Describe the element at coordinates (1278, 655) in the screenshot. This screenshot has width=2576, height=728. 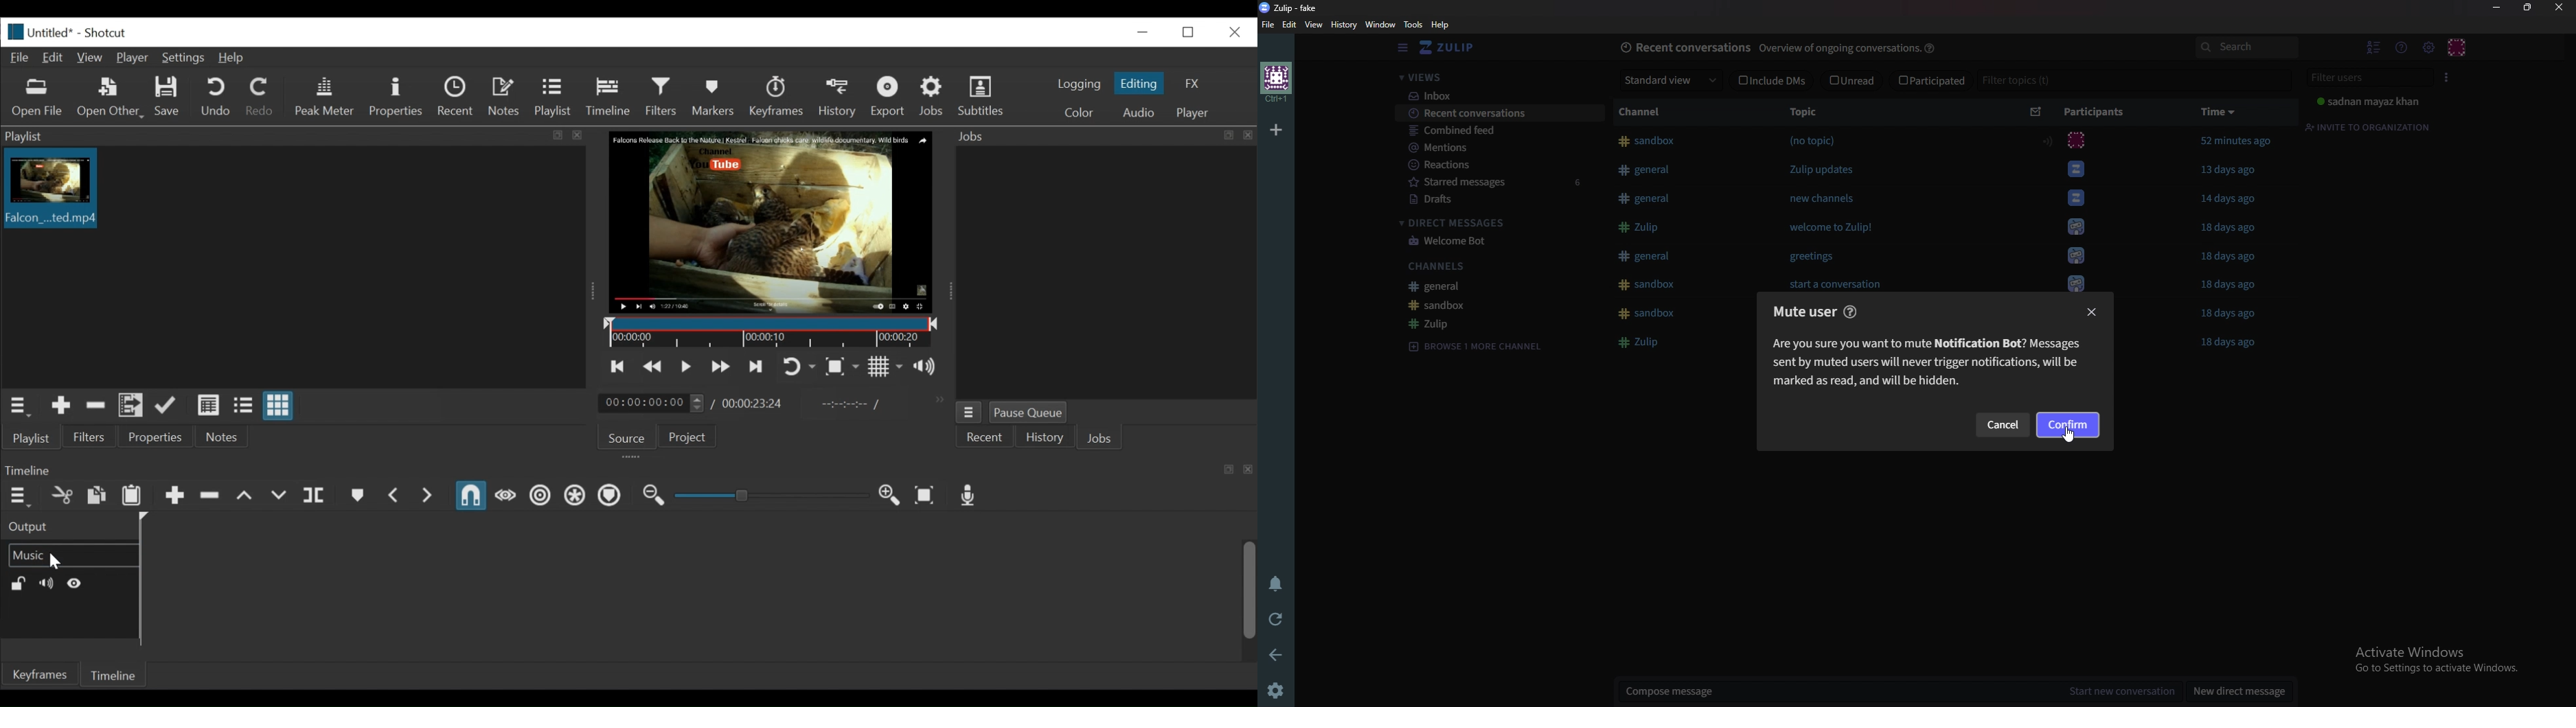
I see `Back` at that location.